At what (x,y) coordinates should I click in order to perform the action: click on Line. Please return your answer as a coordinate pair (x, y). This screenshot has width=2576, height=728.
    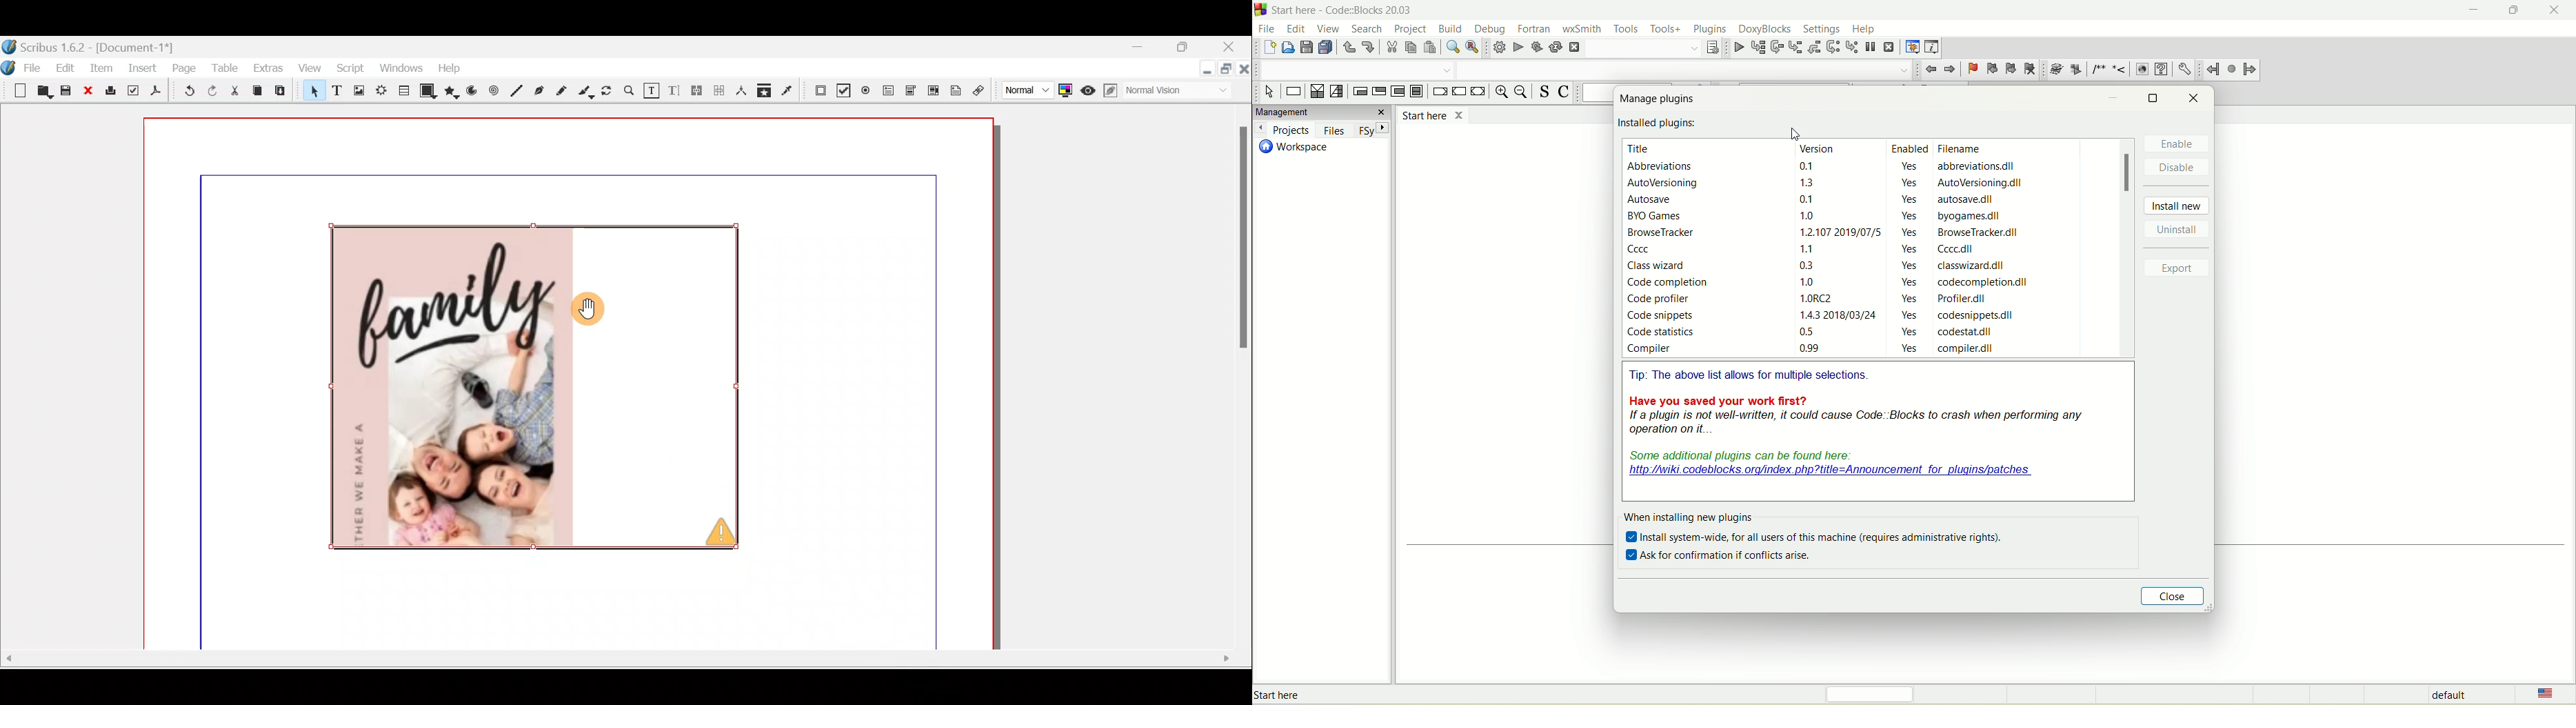
    Looking at the image, I should click on (517, 91).